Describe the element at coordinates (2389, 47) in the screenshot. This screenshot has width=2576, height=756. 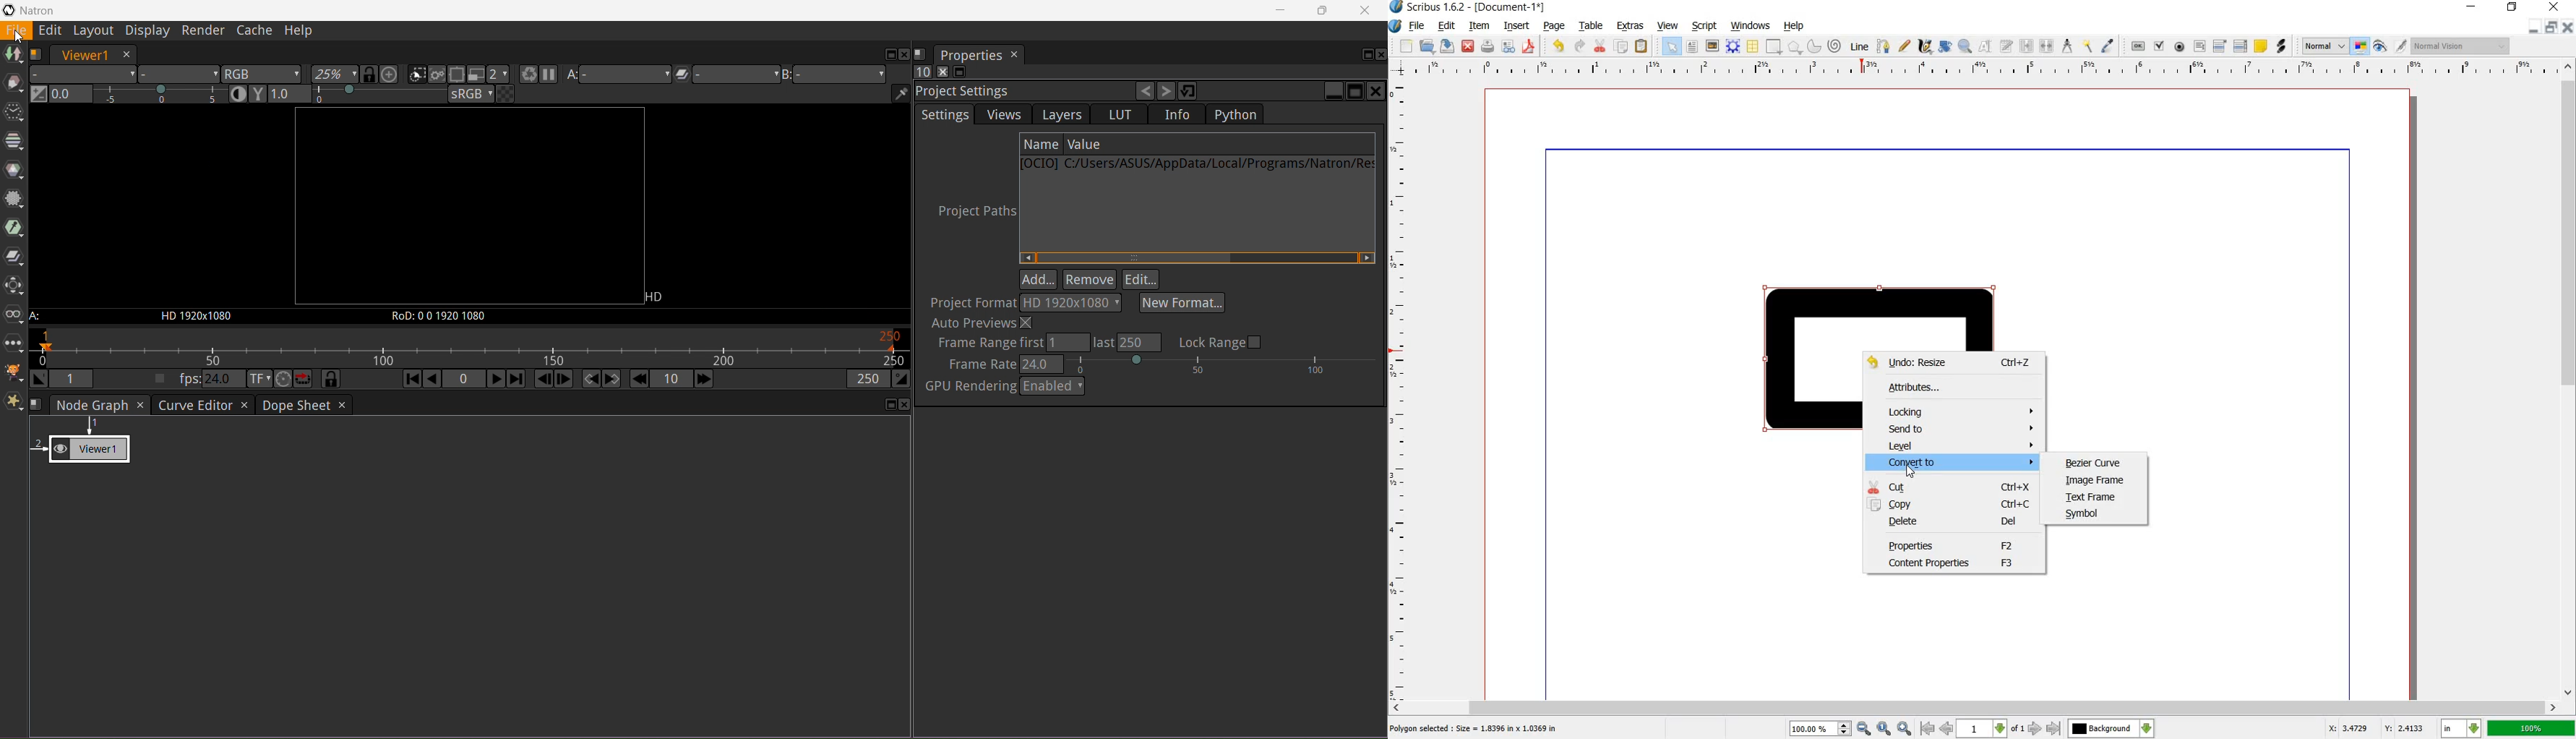
I see `edit in preview mode` at that location.